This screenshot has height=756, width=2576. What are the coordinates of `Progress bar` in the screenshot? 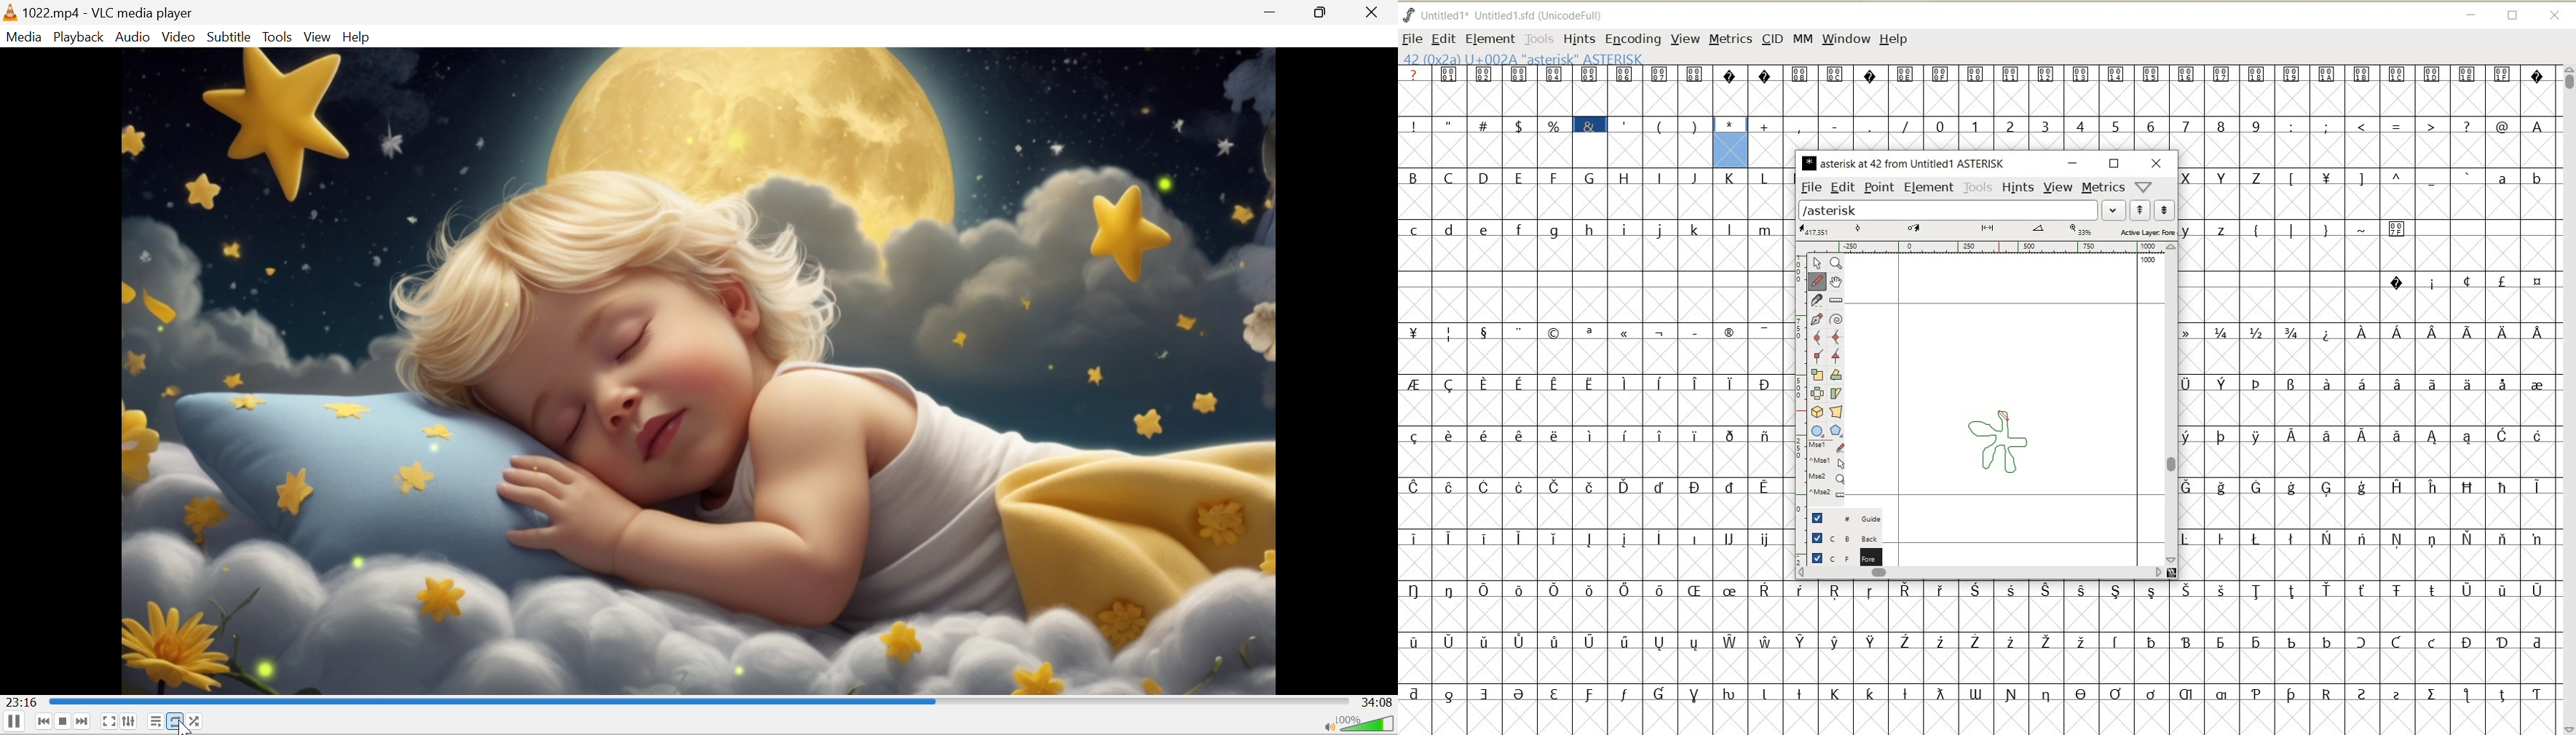 It's located at (699, 699).